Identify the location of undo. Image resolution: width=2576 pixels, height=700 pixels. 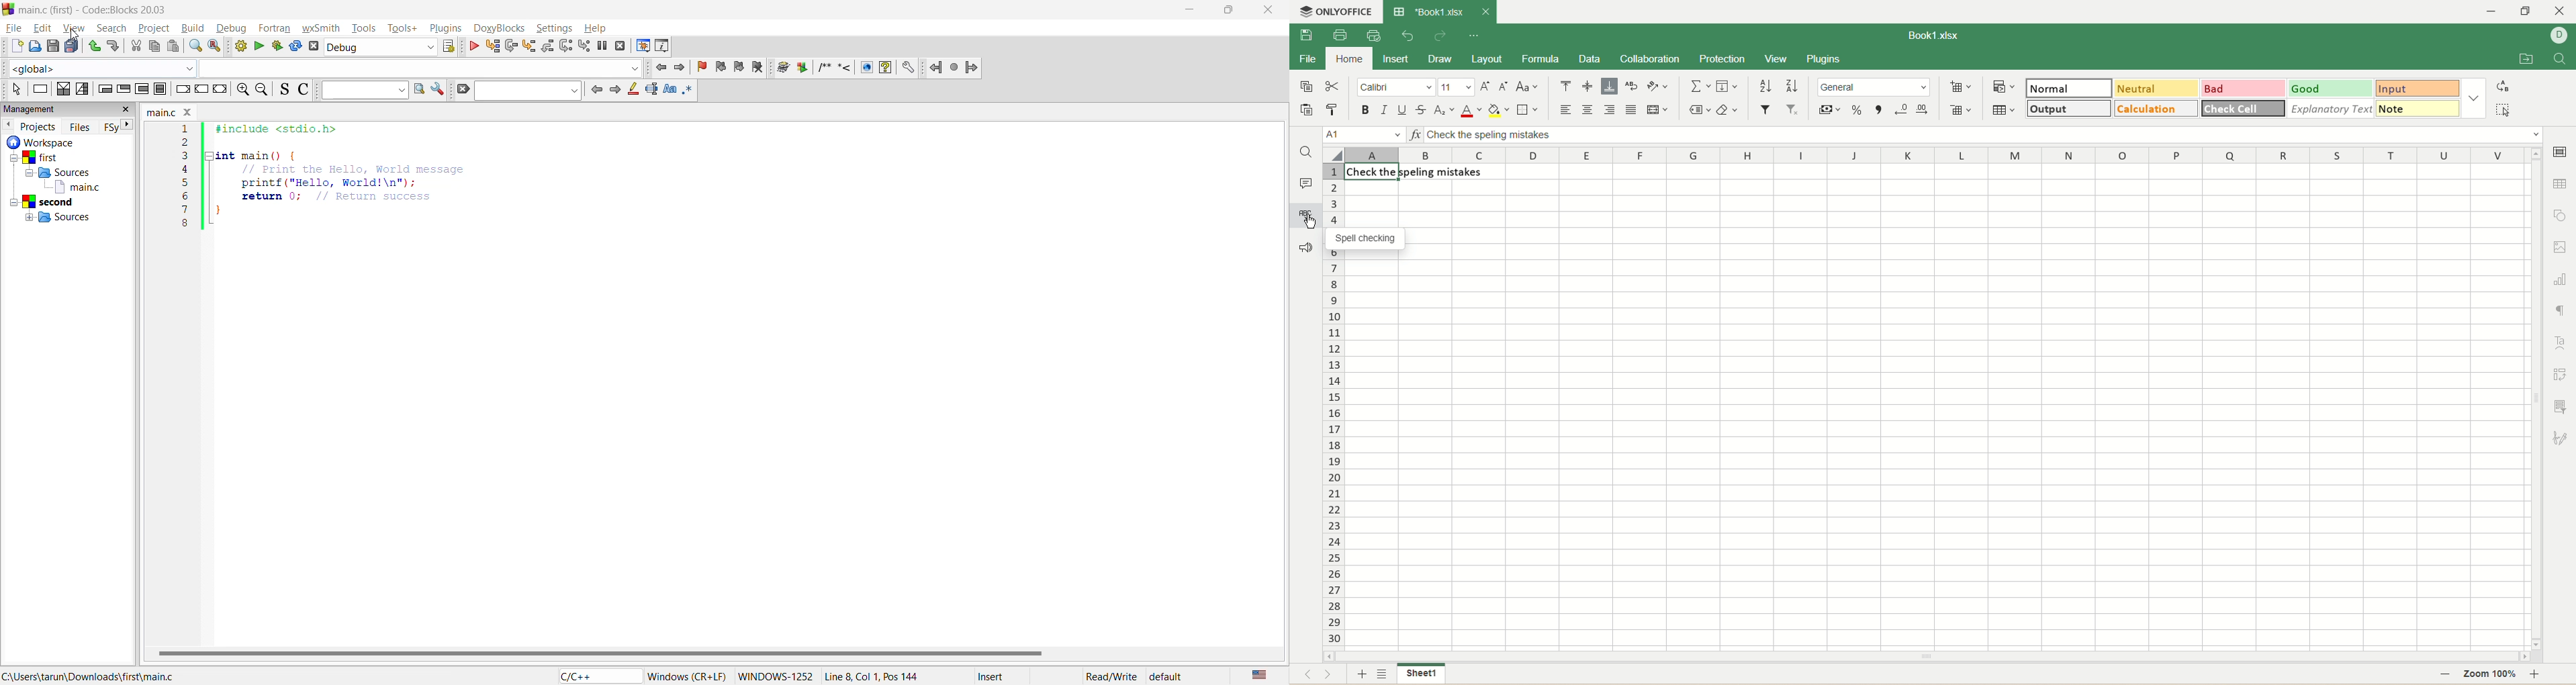
(1407, 36).